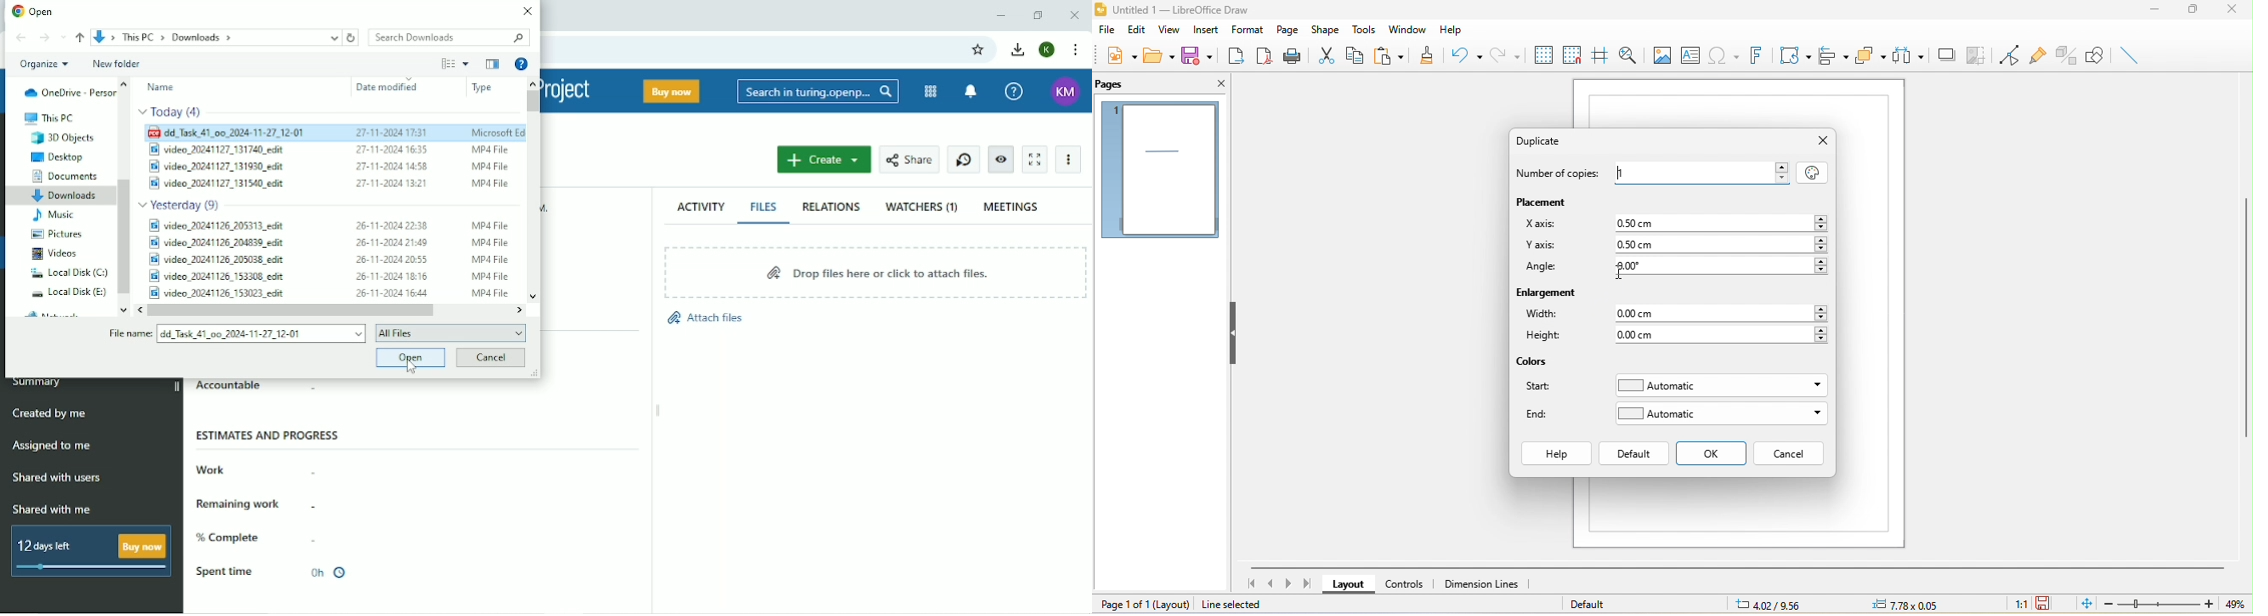  What do you see at coordinates (1948, 55) in the screenshot?
I see `shadow` at bounding box center [1948, 55].